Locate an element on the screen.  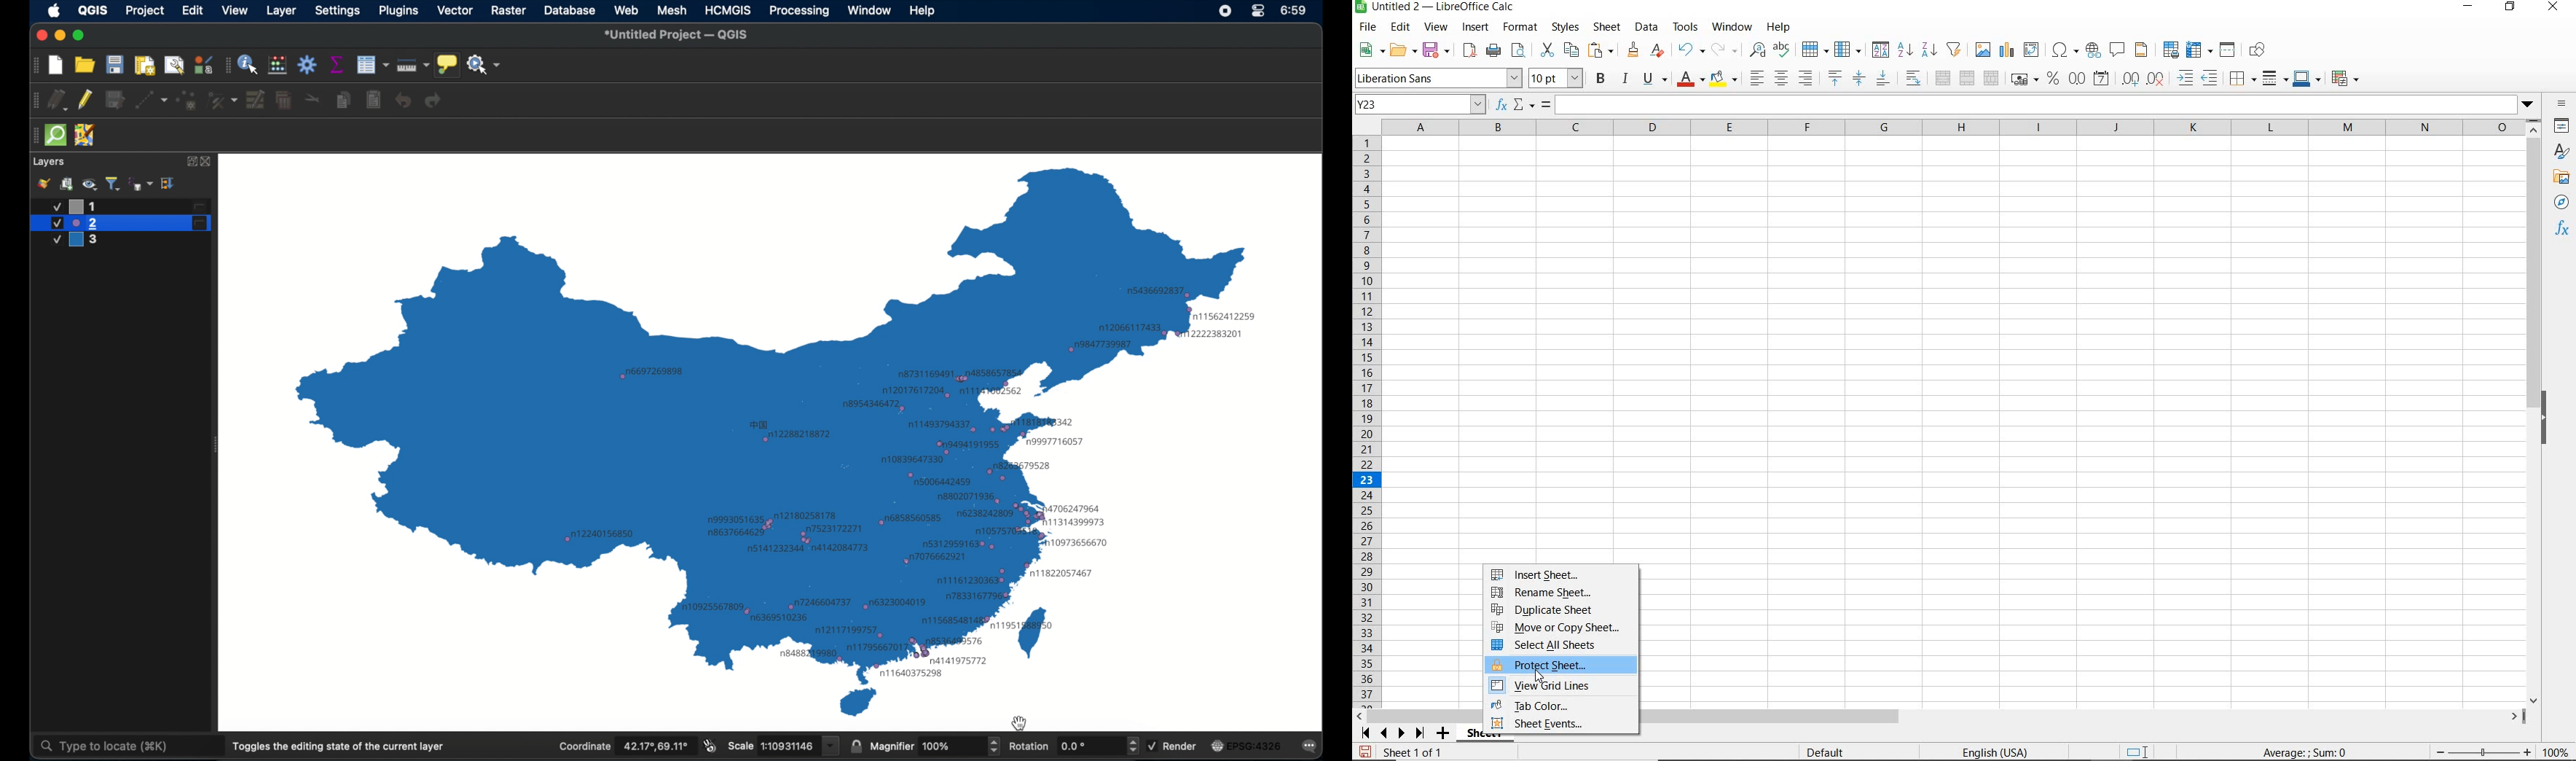
DATA is located at coordinates (1646, 28).